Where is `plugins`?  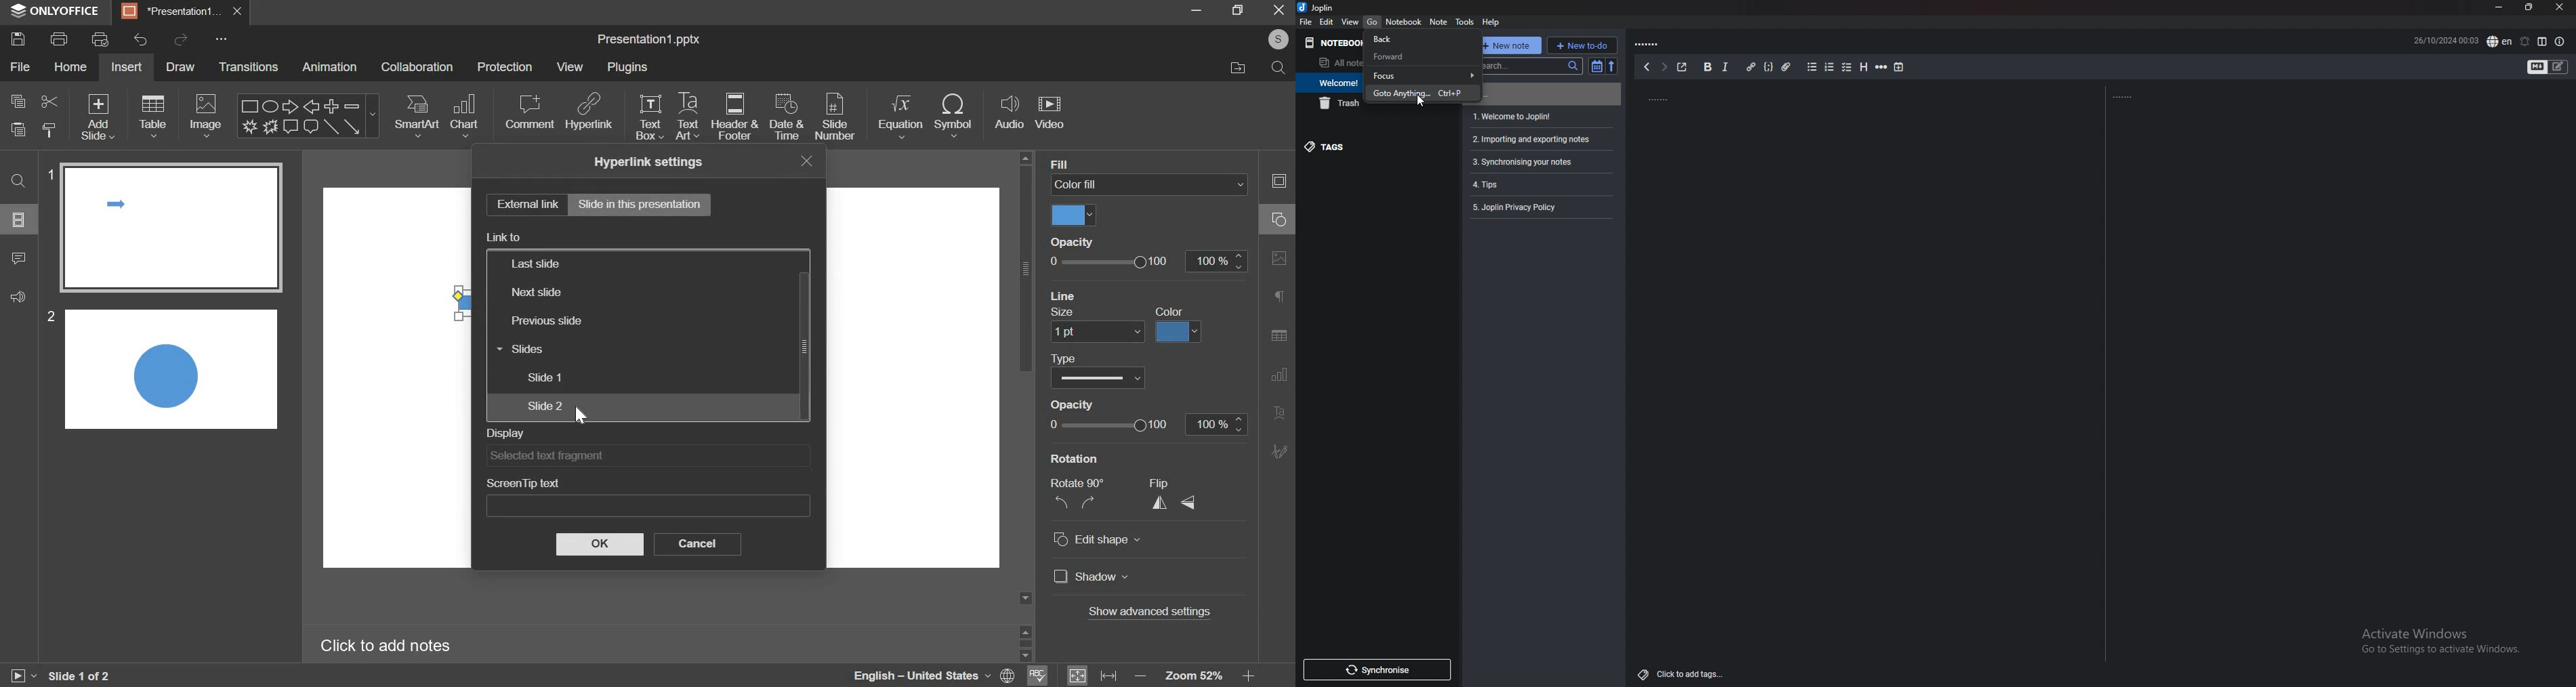 plugins is located at coordinates (628, 67).